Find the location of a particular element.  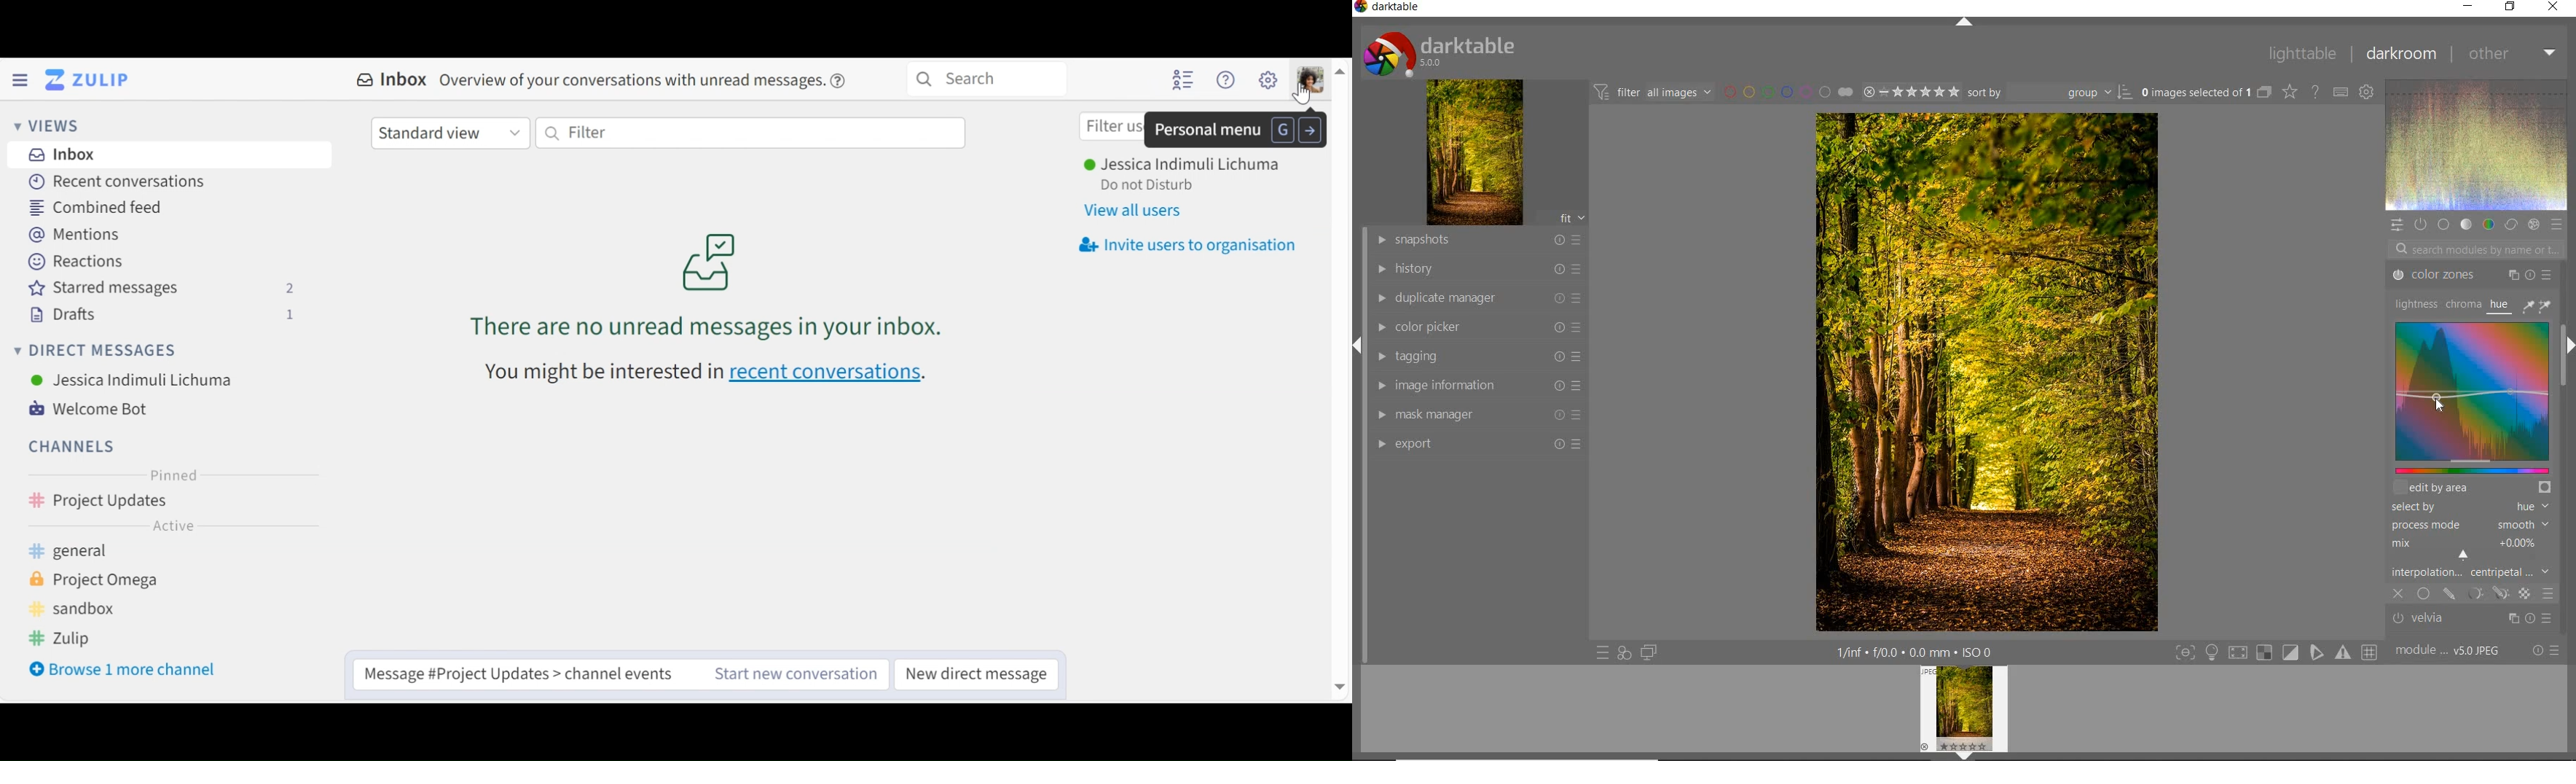

close is located at coordinates (2399, 594).